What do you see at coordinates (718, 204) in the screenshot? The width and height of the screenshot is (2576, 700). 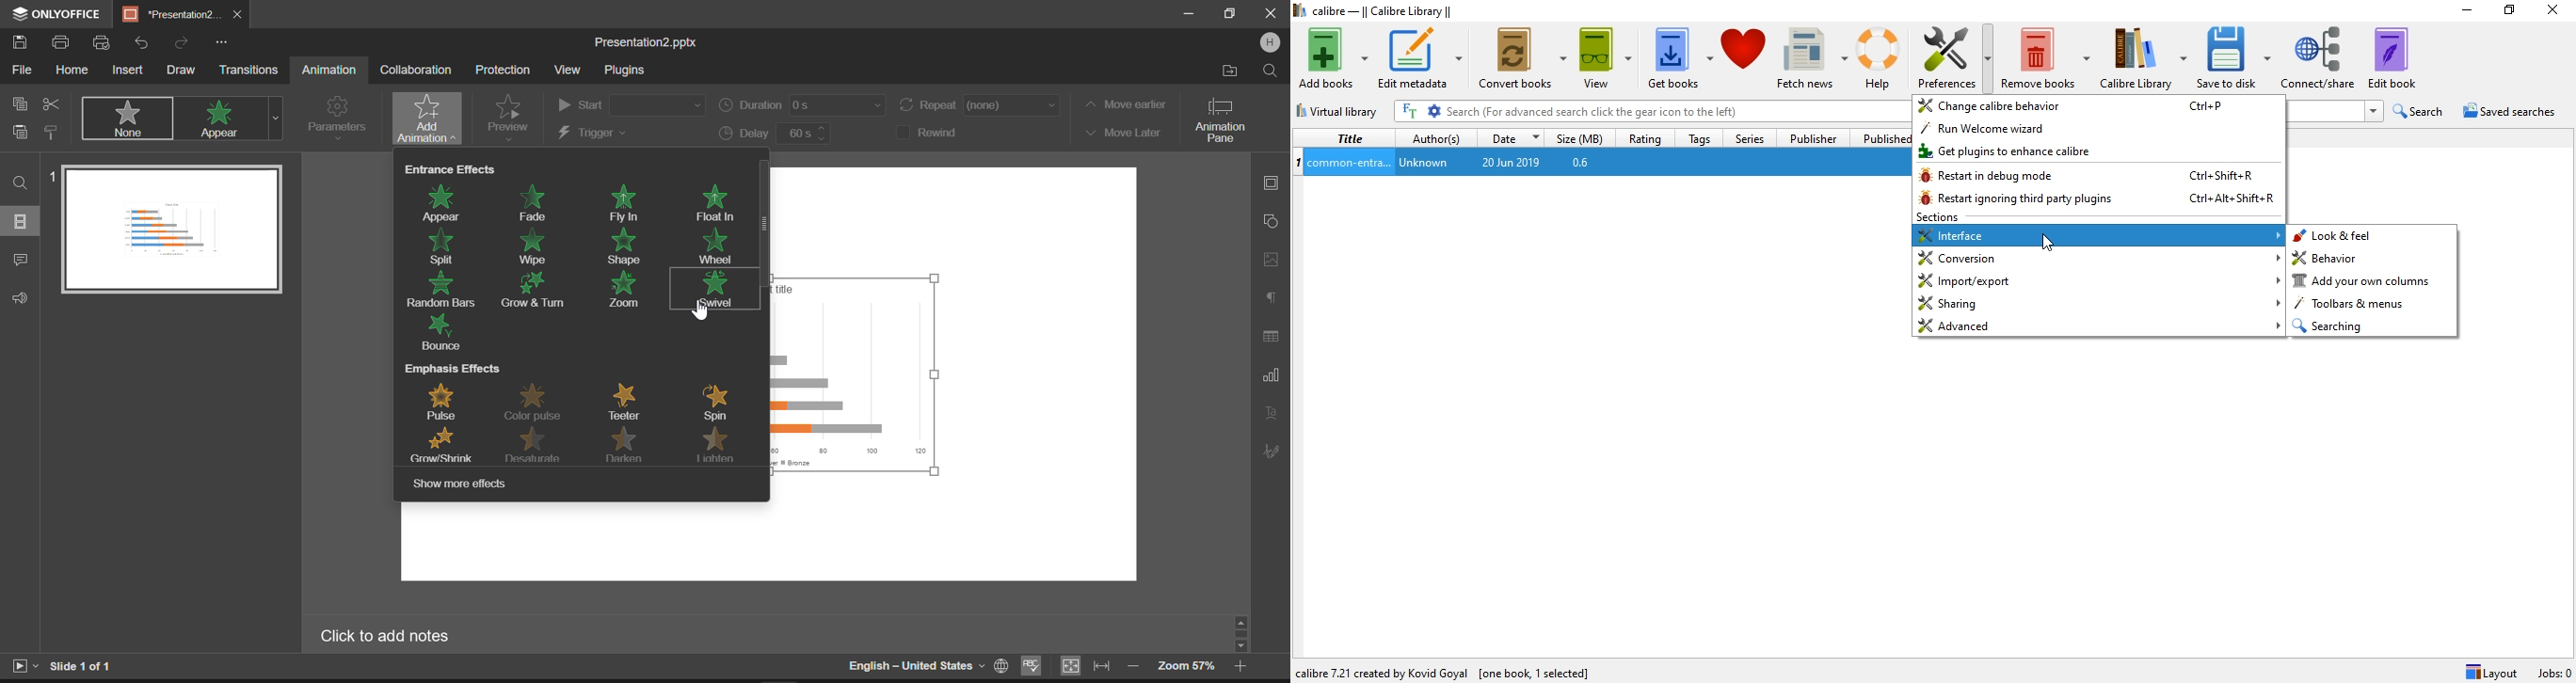 I see `Float In` at bounding box center [718, 204].